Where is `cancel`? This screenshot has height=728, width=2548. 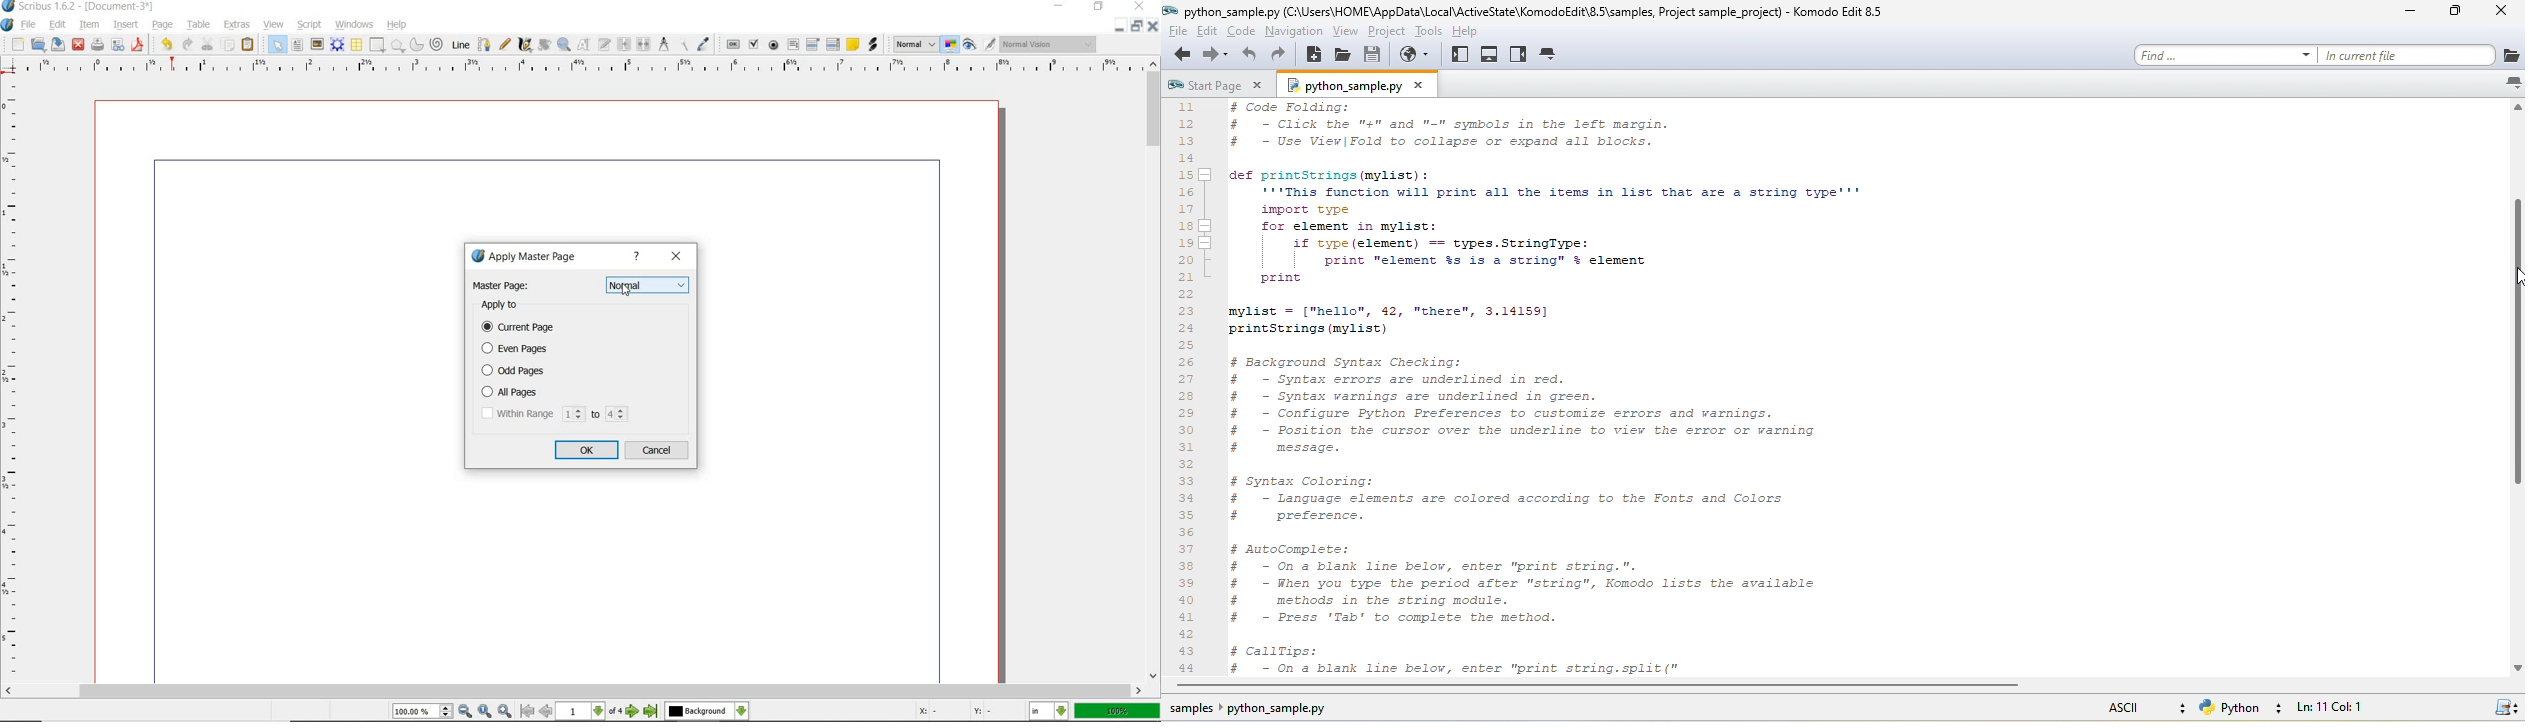
cancel is located at coordinates (658, 451).